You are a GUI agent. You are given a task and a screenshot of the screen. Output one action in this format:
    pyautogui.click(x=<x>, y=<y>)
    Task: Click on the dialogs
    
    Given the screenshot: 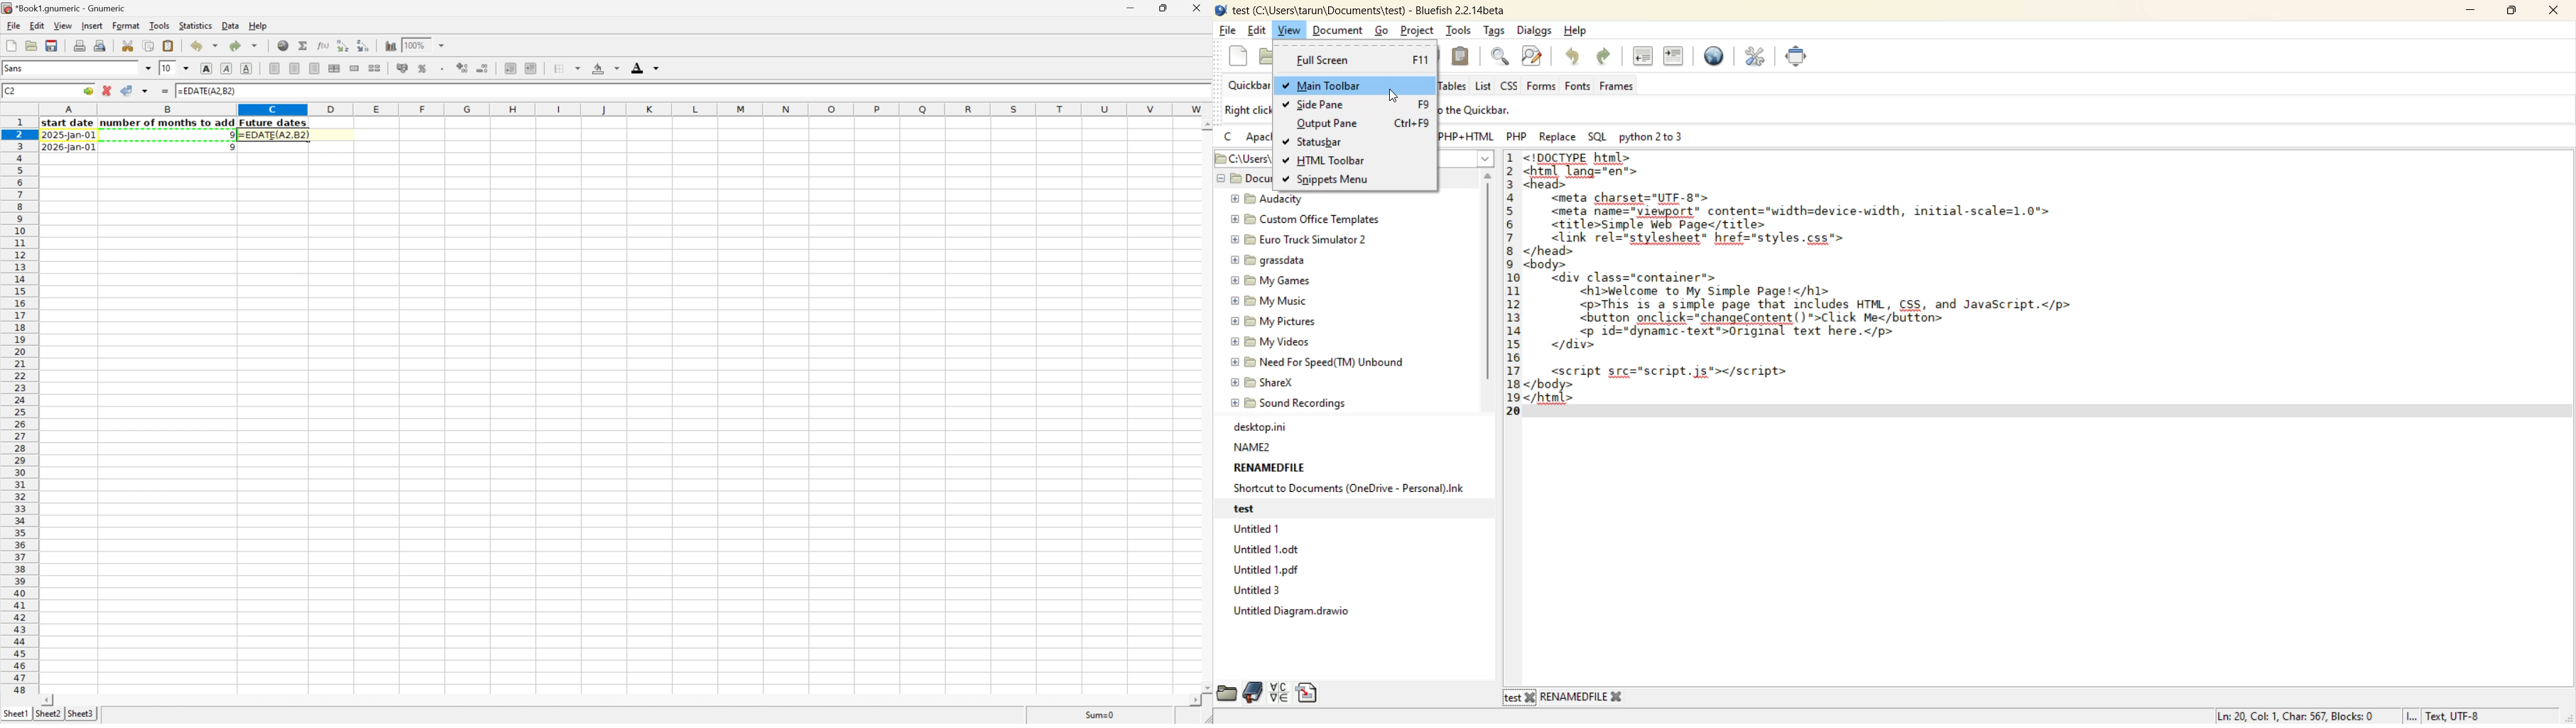 What is the action you would take?
    pyautogui.click(x=1534, y=30)
    